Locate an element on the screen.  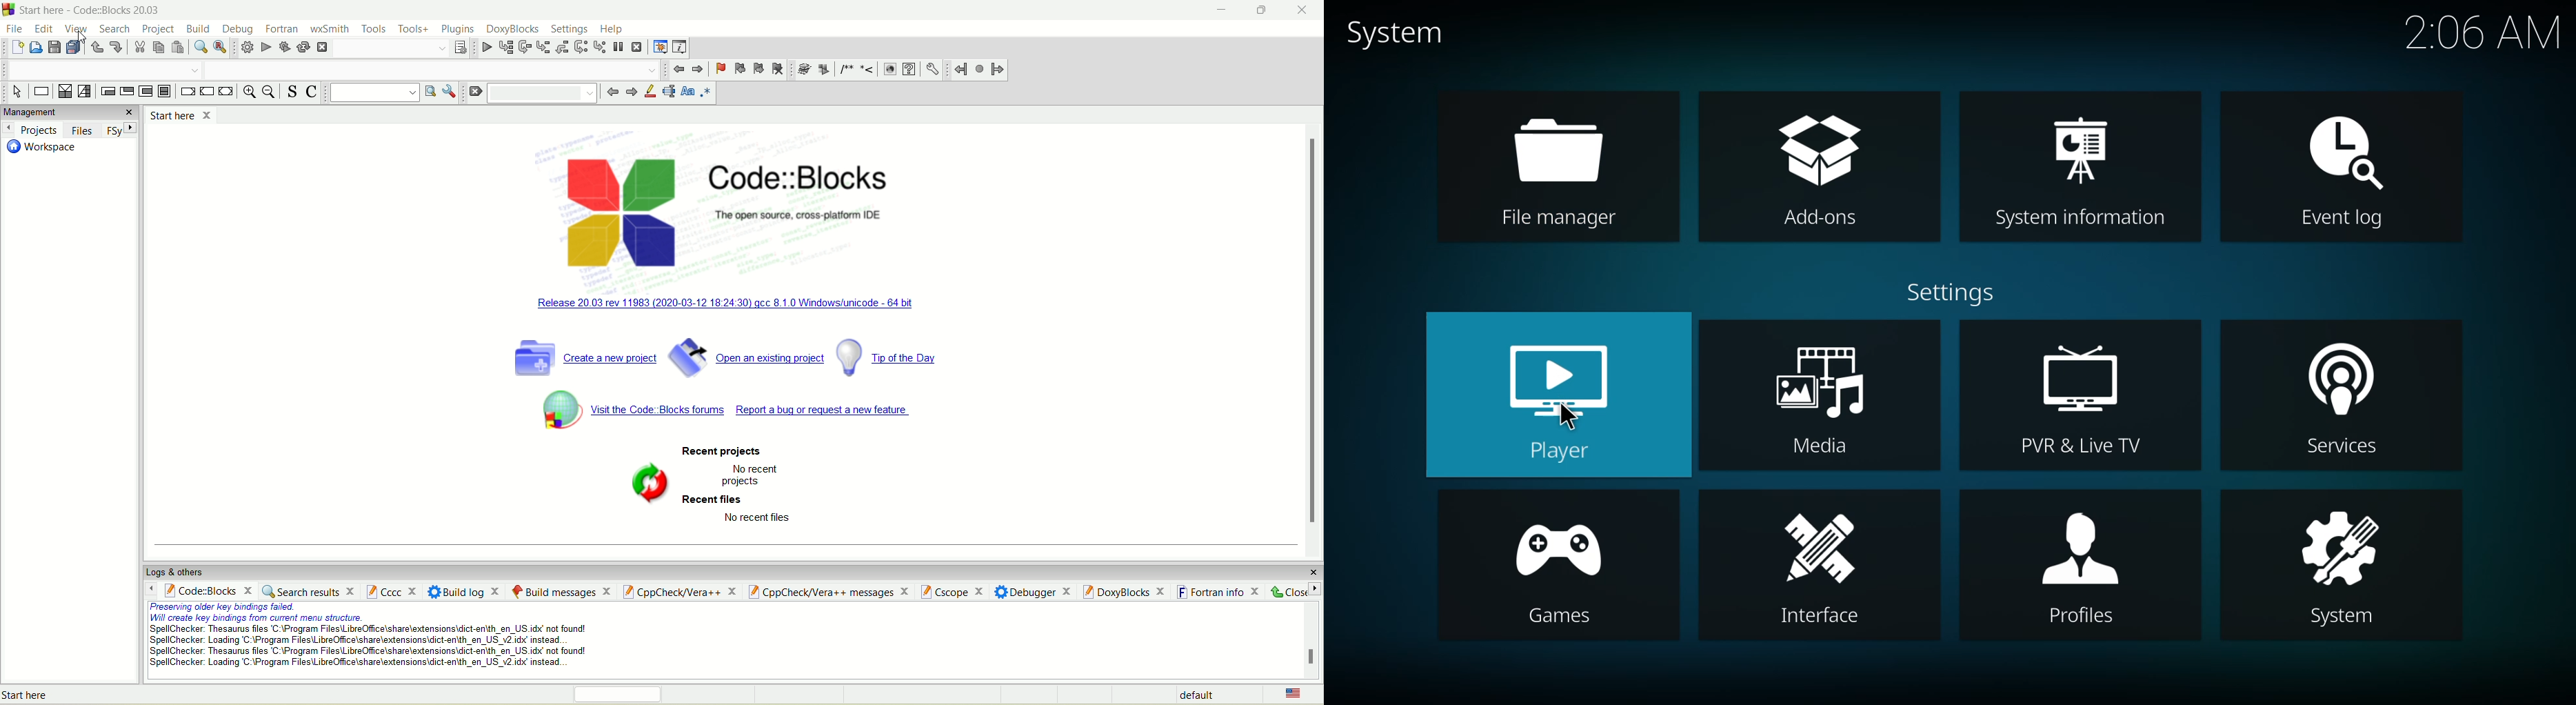
maximize is located at coordinates (1260, 12).